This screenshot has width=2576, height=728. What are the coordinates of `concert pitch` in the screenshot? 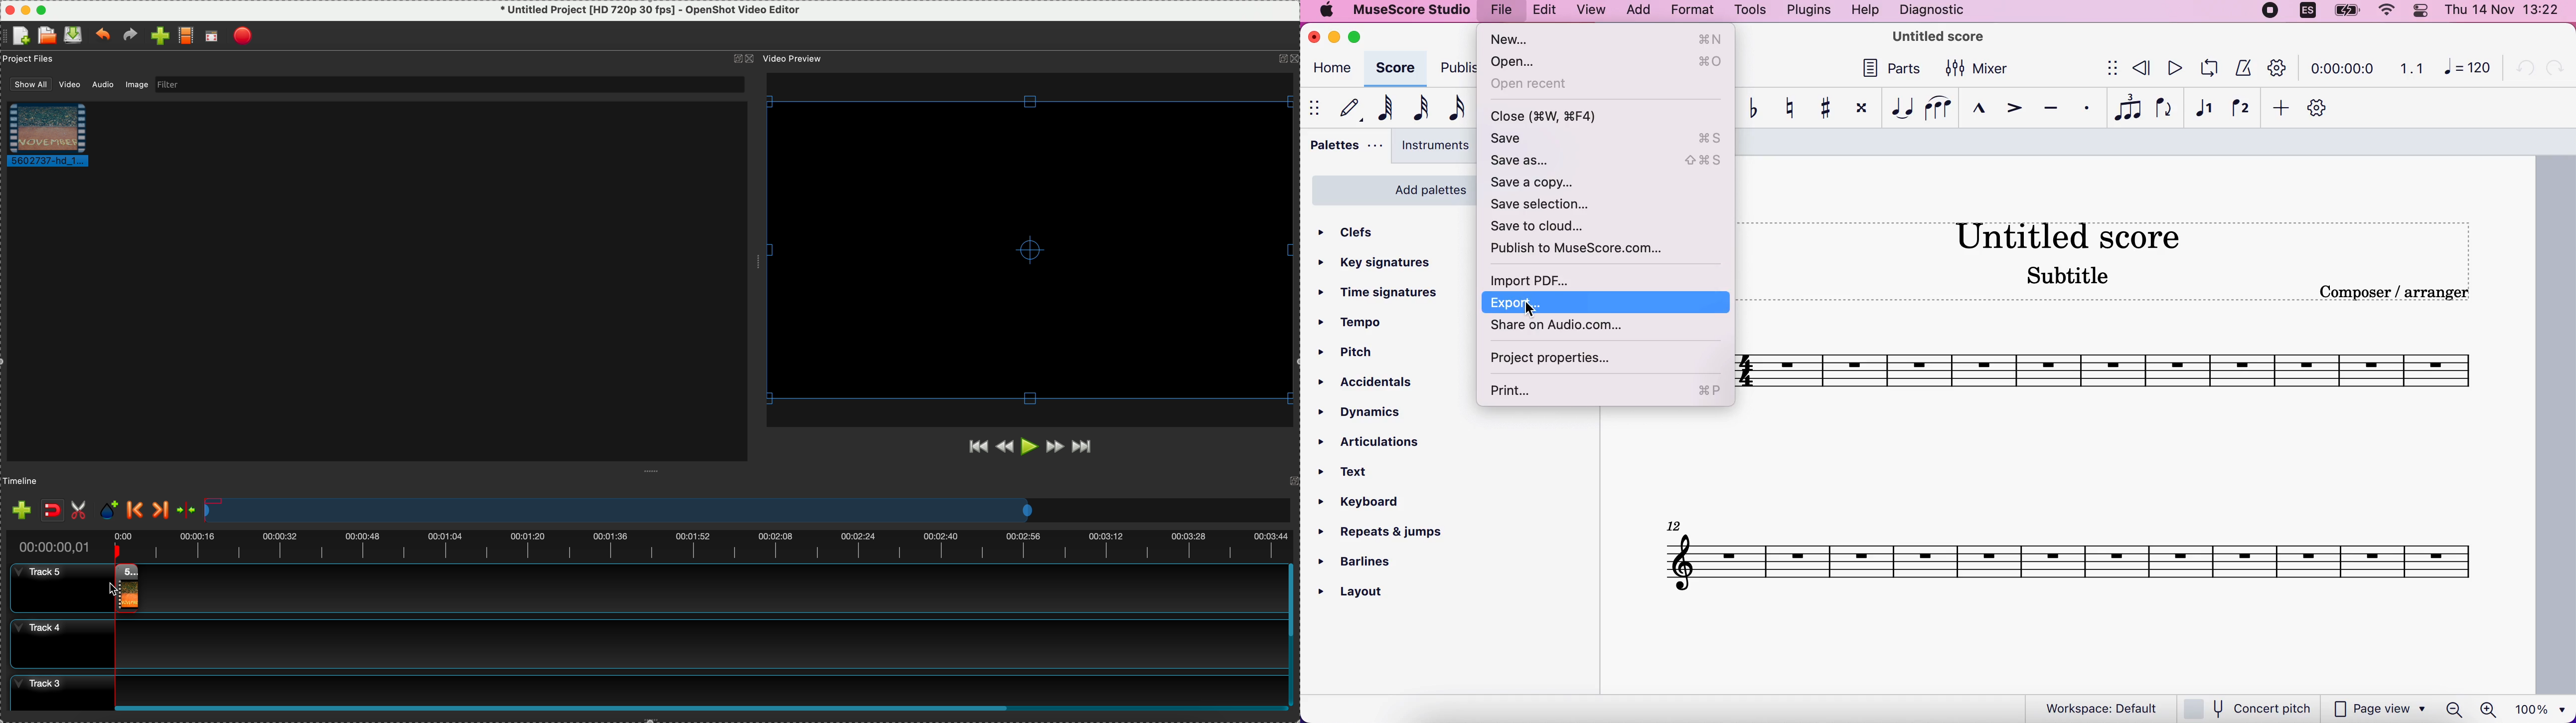 It's located at (2250, 707).